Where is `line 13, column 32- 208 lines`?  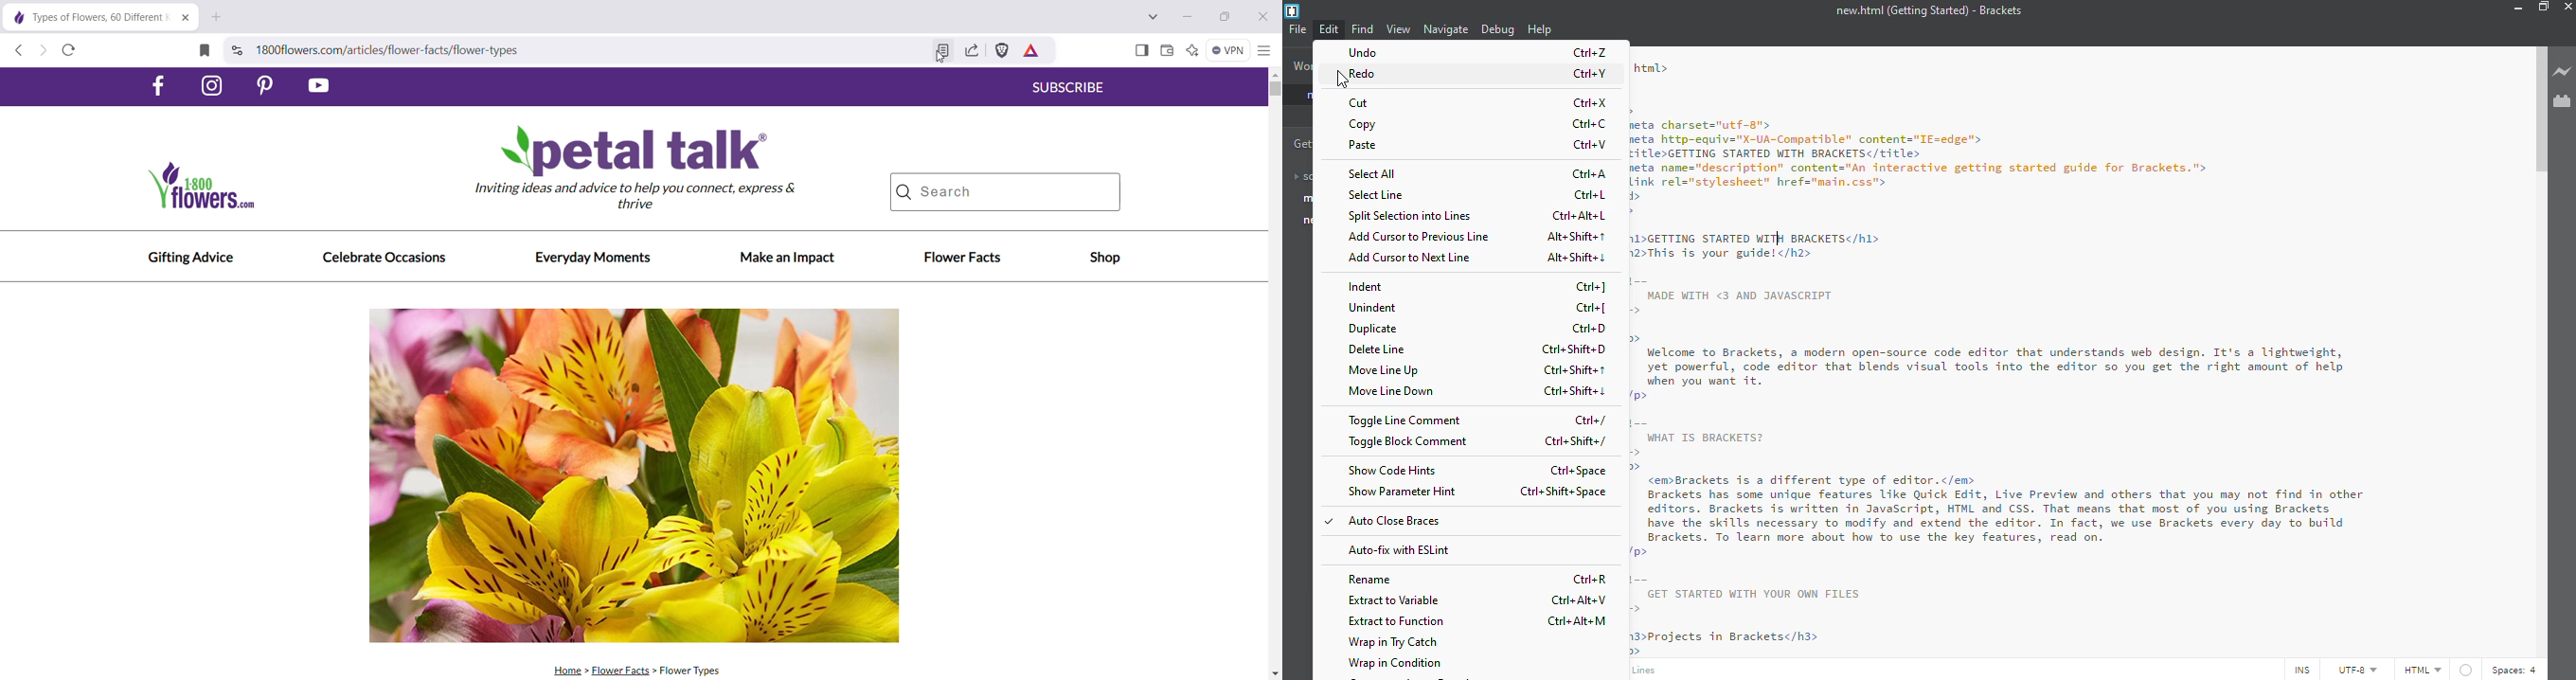 line 13, column 32- 208 lines is located at coordinates (1645, 670).